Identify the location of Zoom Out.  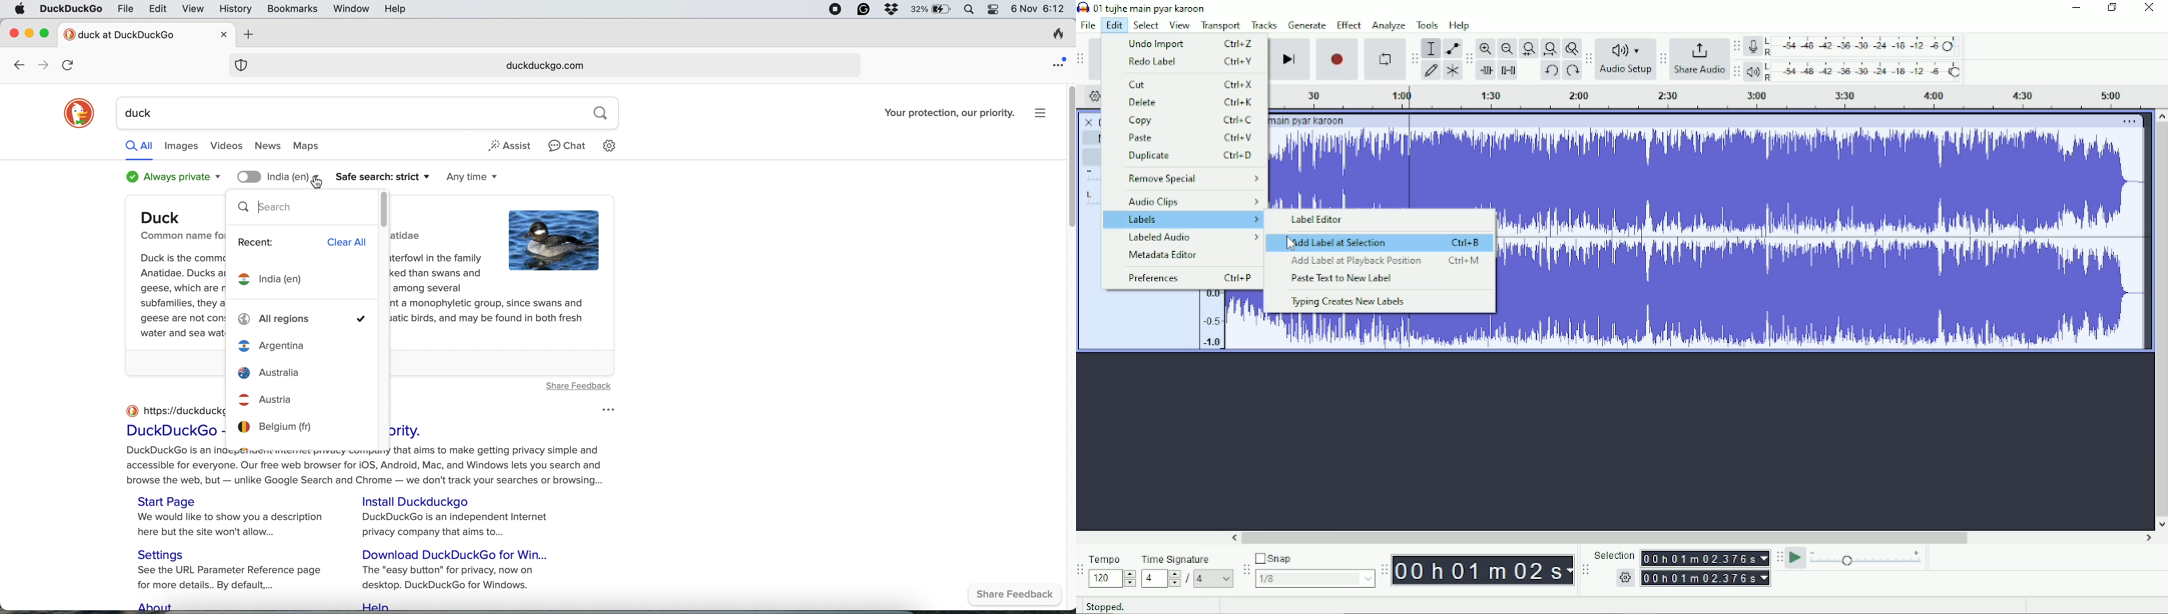
(1506, 48).